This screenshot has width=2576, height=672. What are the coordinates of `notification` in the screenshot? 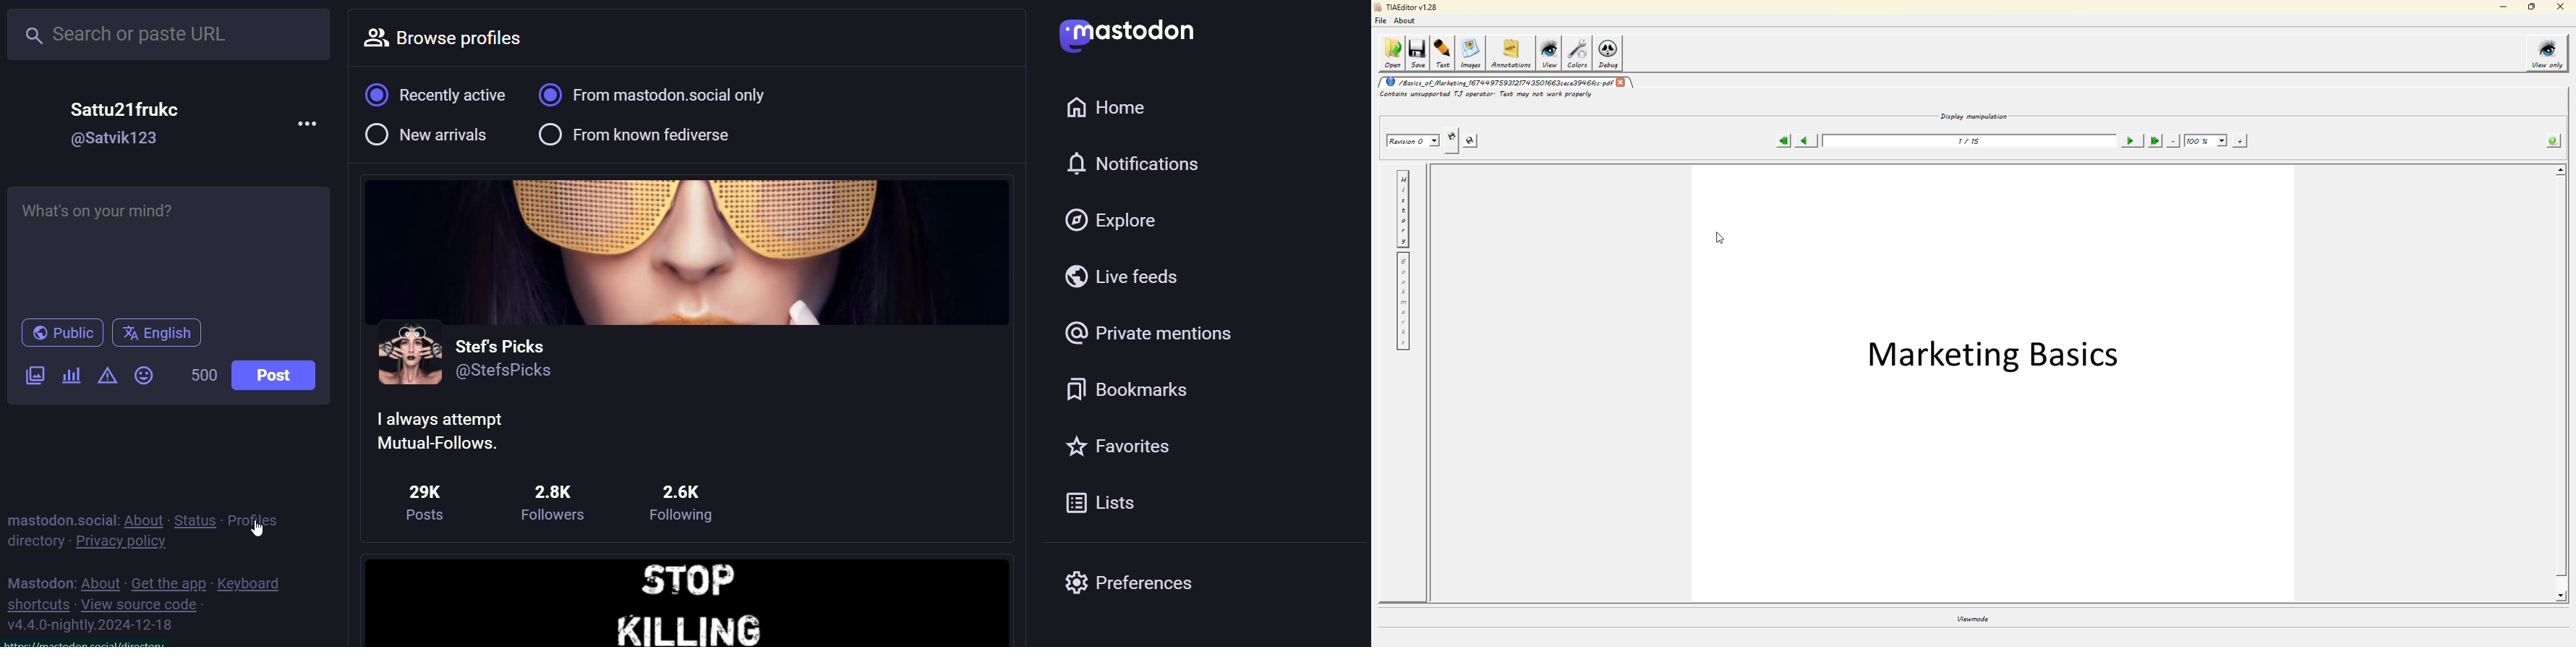 It's located at (1144, 160).